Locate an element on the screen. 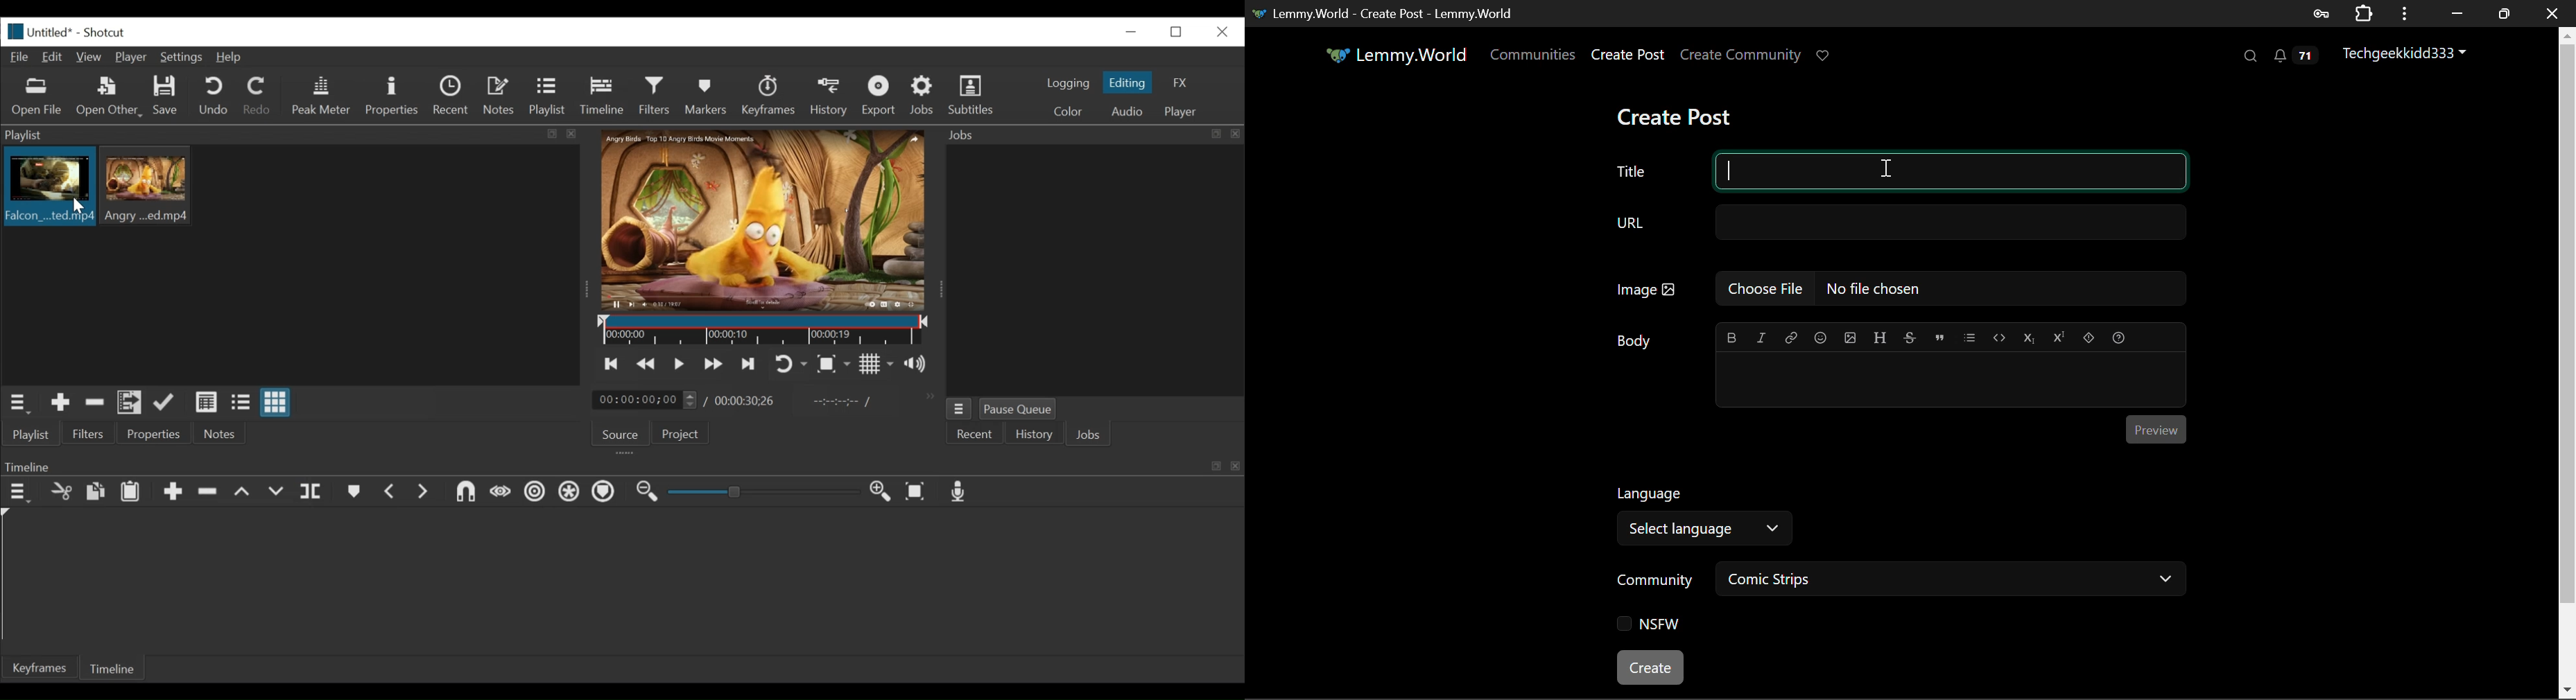 Image resolution: width=2576 pixels, height=700 pixels. update is located at coordinates (167, 405).